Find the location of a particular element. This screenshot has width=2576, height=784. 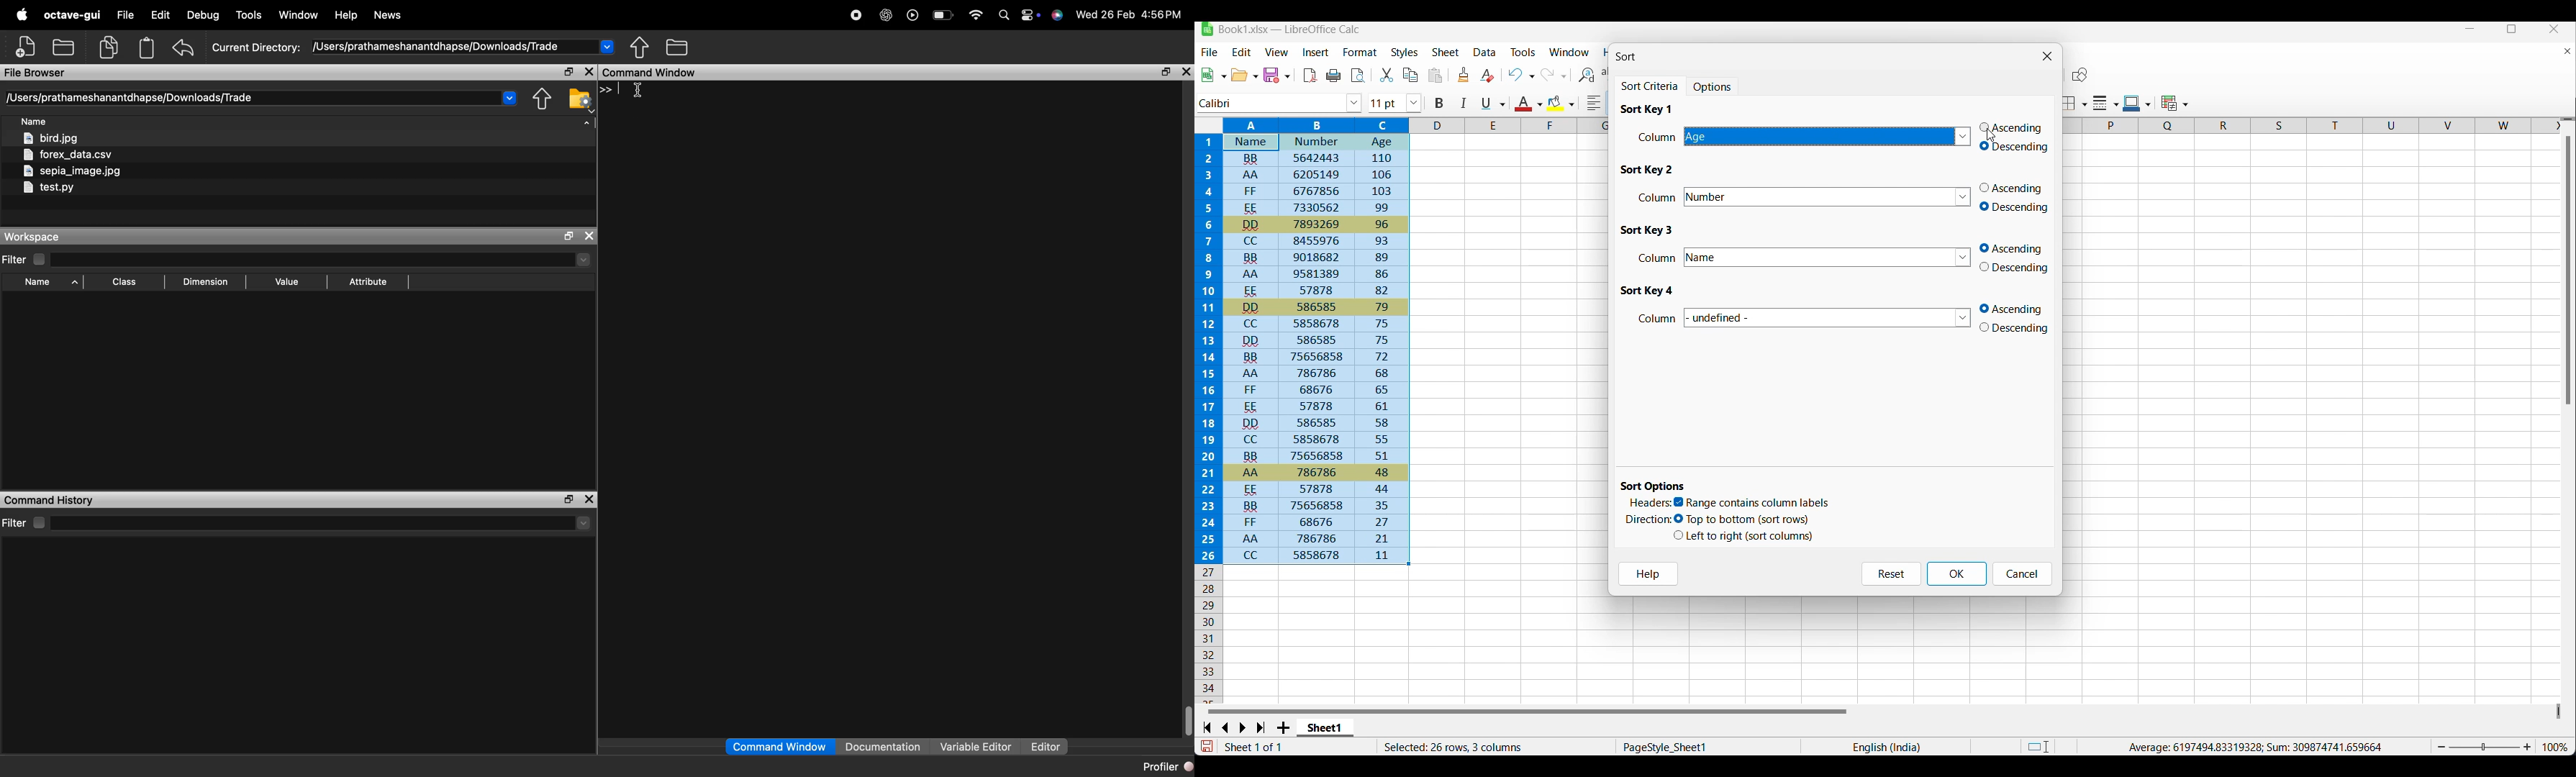

action center is located at coordinates (1032, 16).